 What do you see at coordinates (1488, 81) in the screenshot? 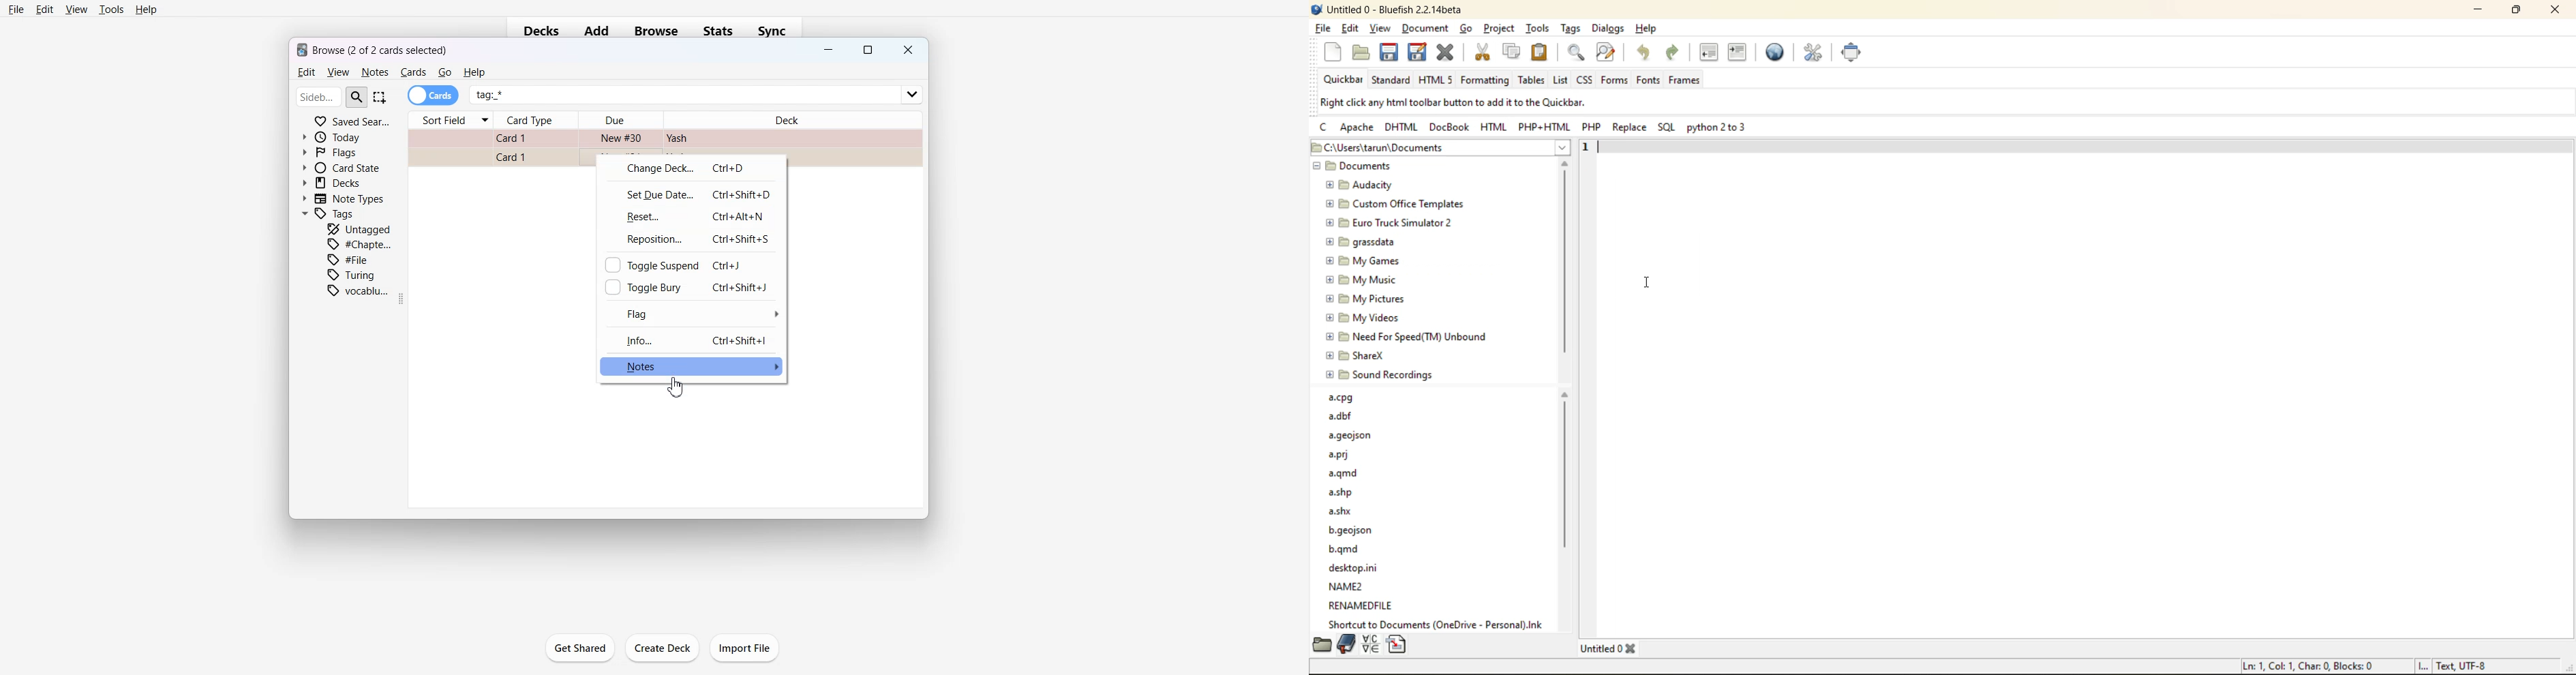
I see `formatting` at bounding box center [1488, 81].